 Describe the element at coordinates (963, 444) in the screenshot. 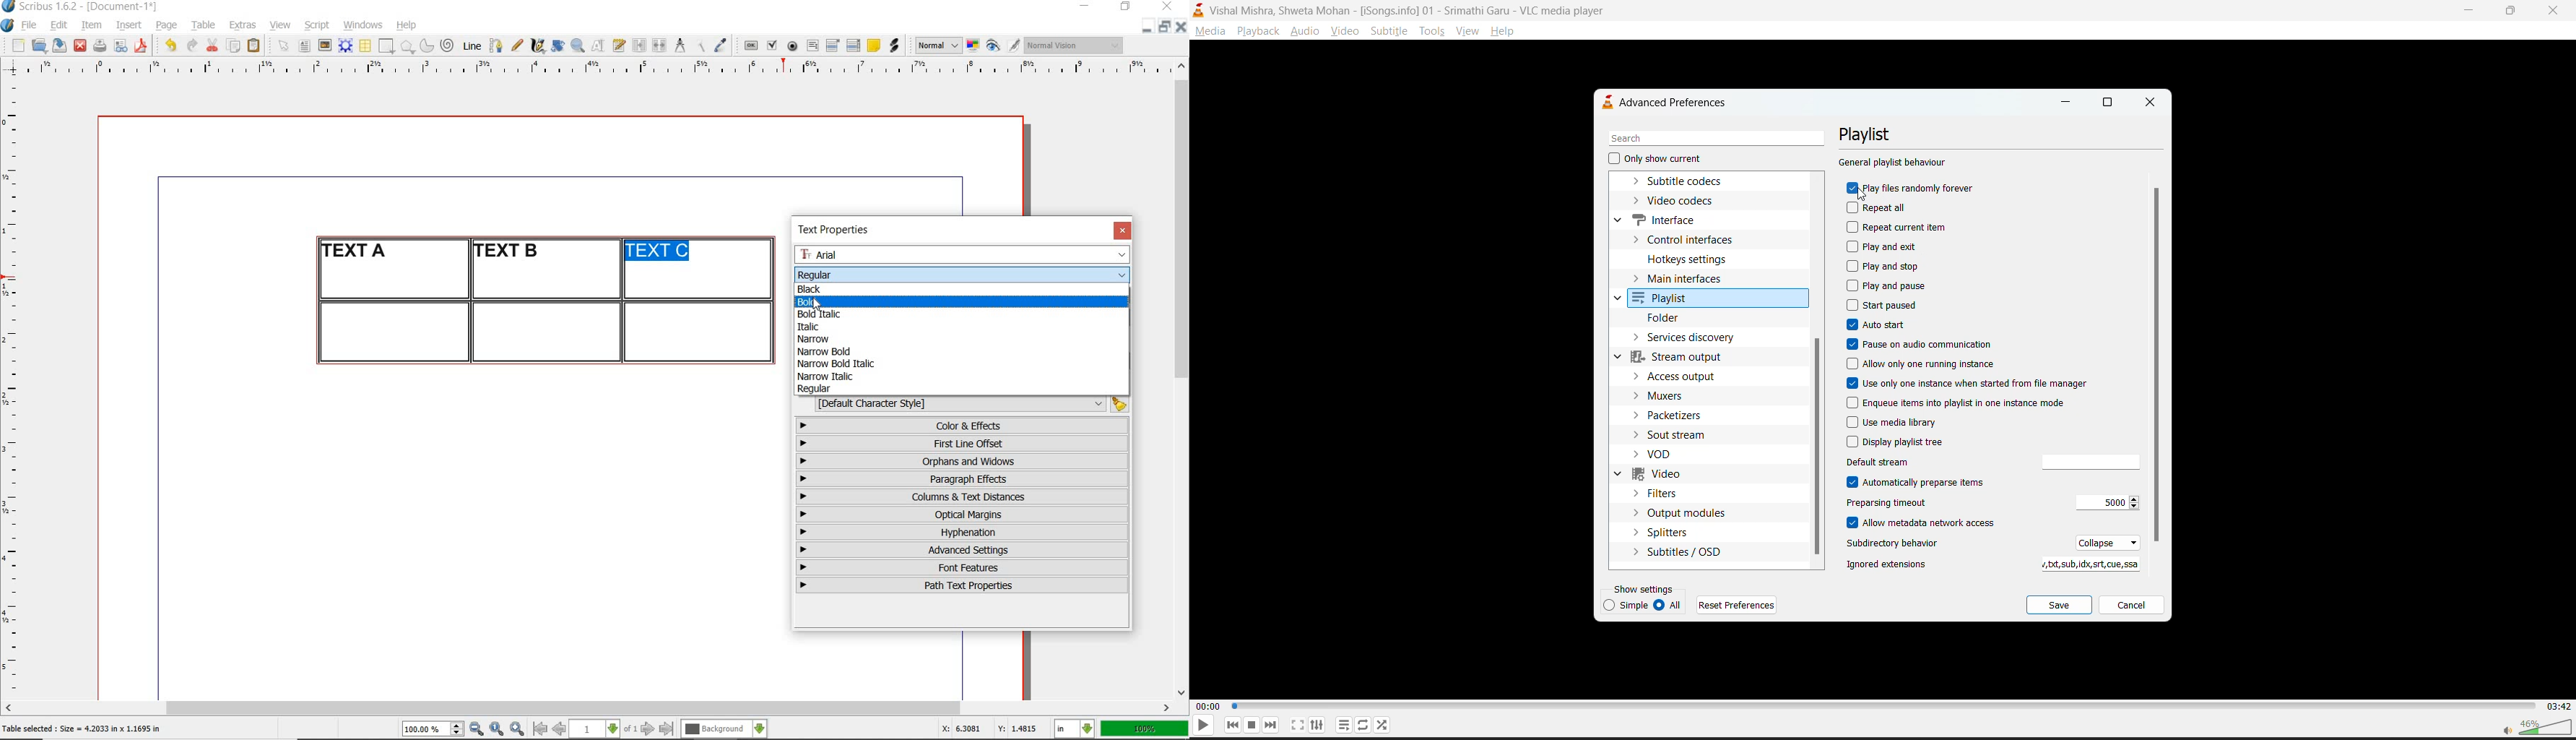

I see `first line offset` at that location.